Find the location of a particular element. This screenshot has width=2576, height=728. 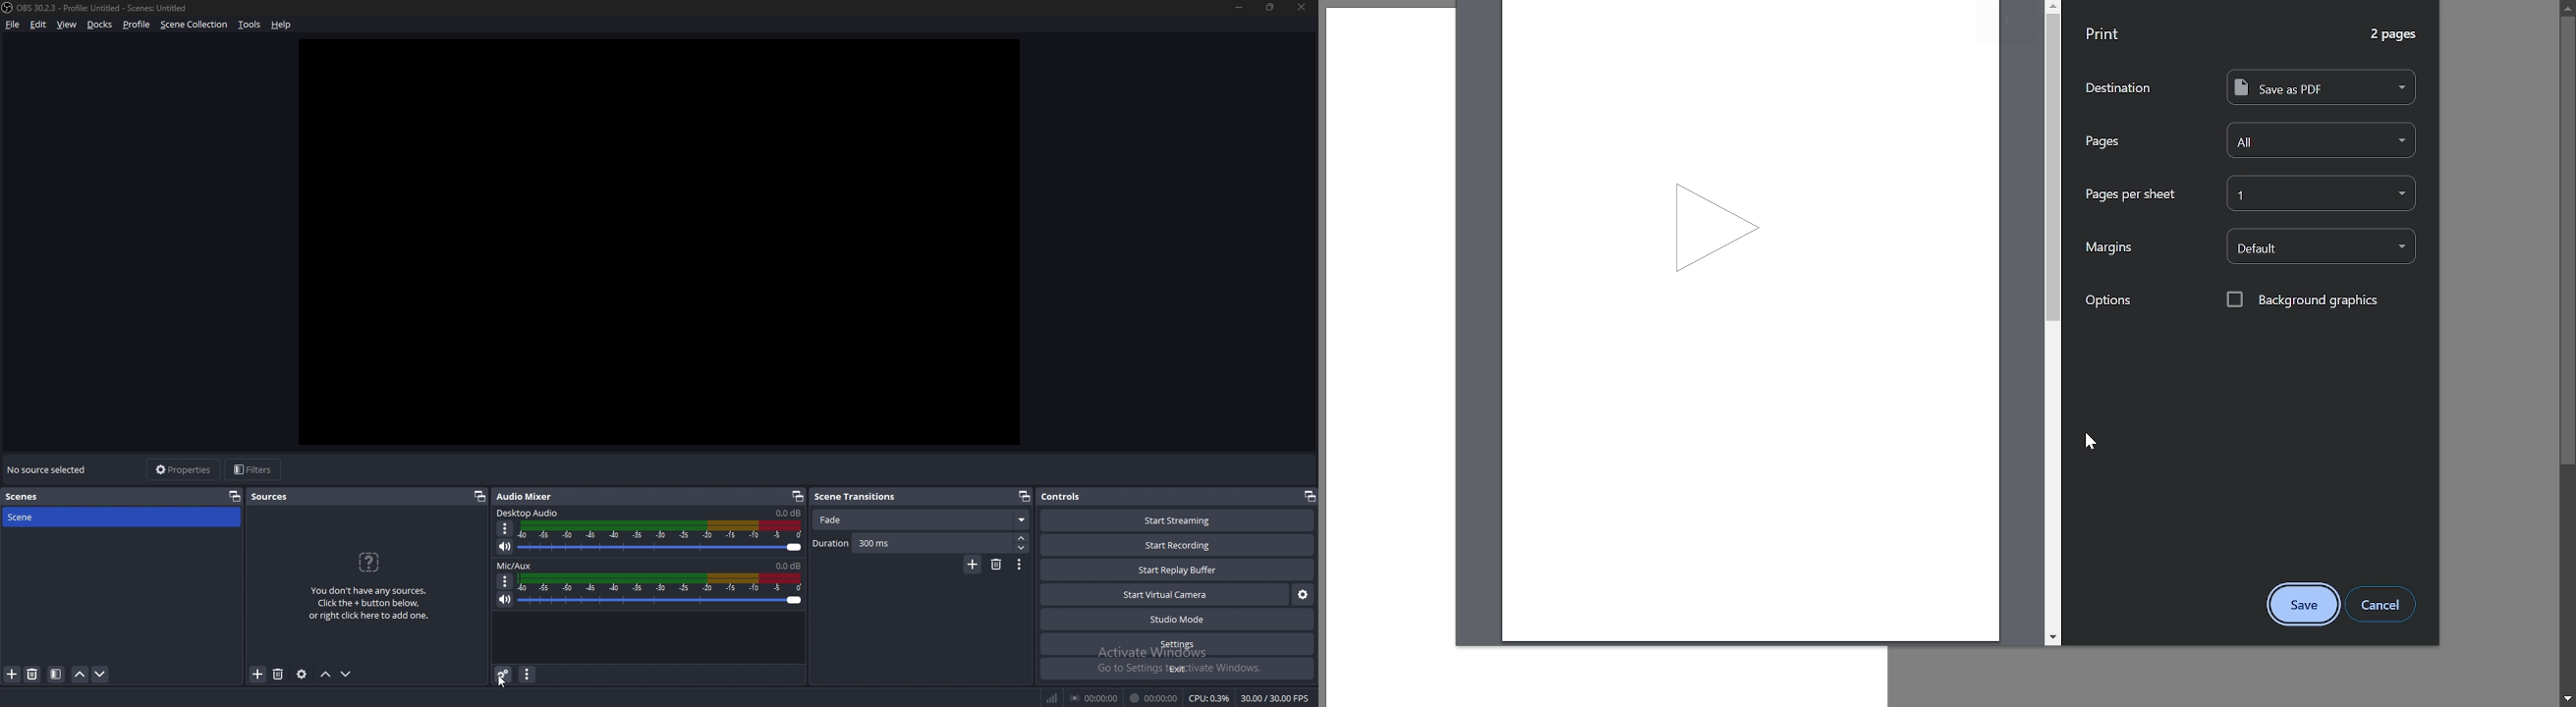

tools is located at coordinates (251, 25).